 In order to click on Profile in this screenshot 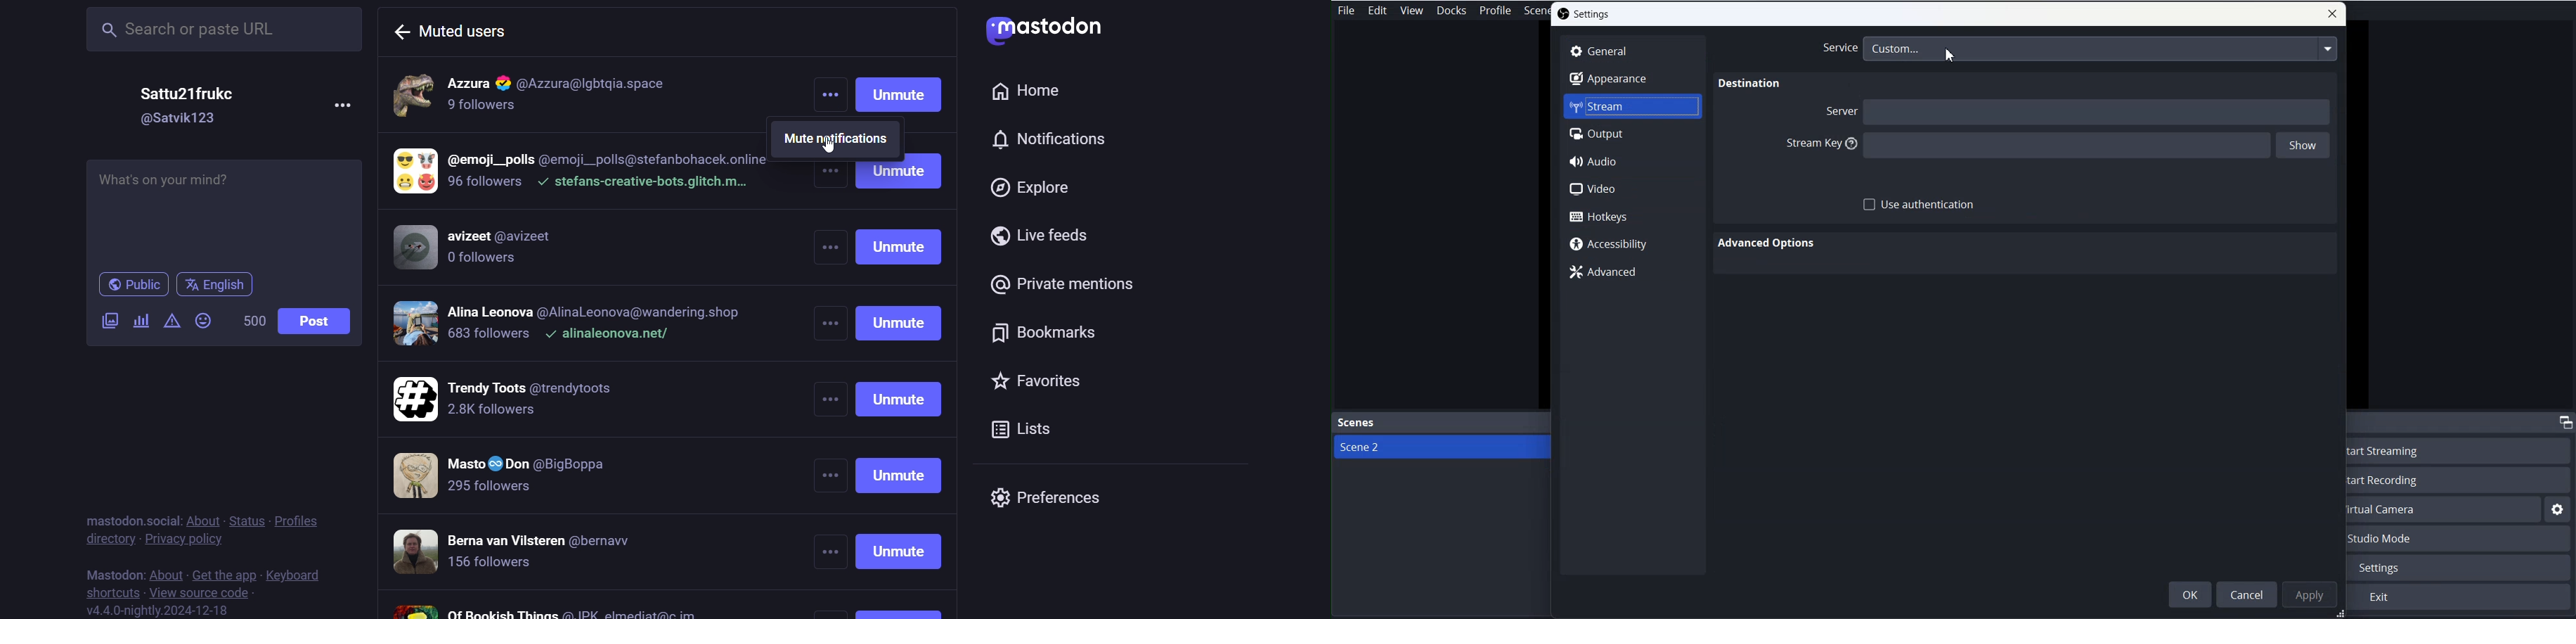, I will do `click(1496, 10)`.